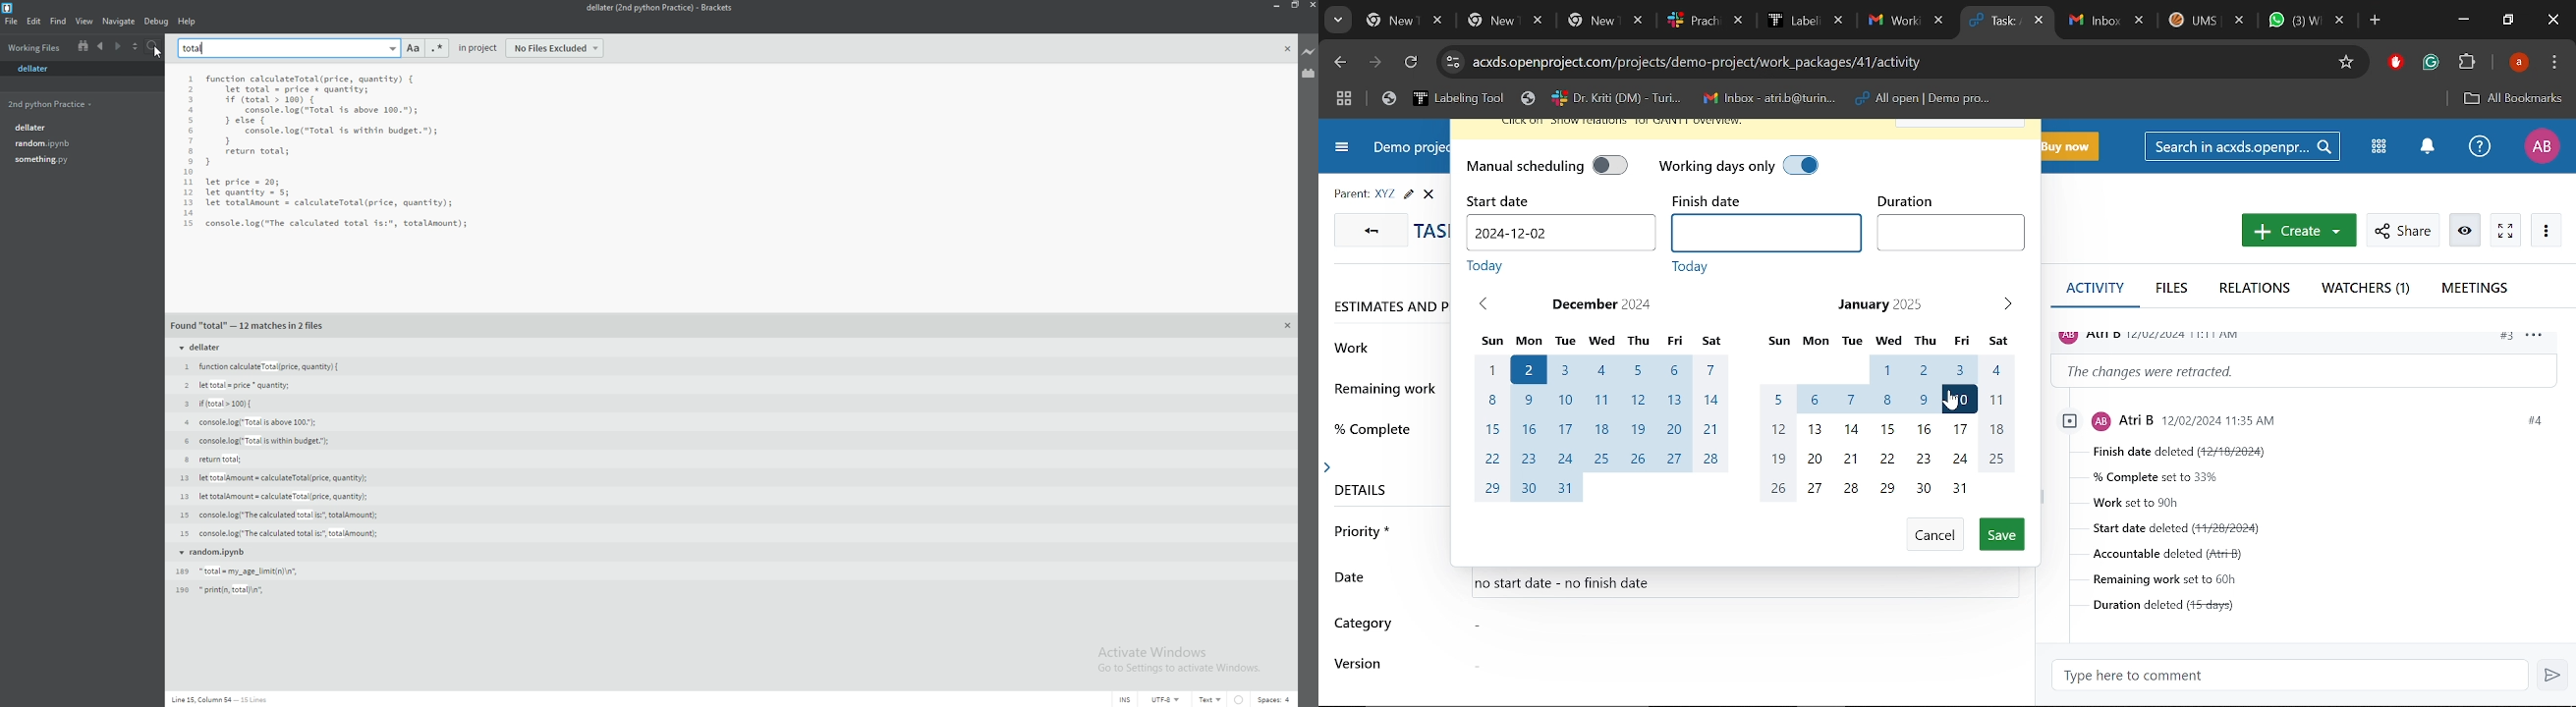 The image size is (2576, 728). I want to click on Refresh, so click(1412, 65).